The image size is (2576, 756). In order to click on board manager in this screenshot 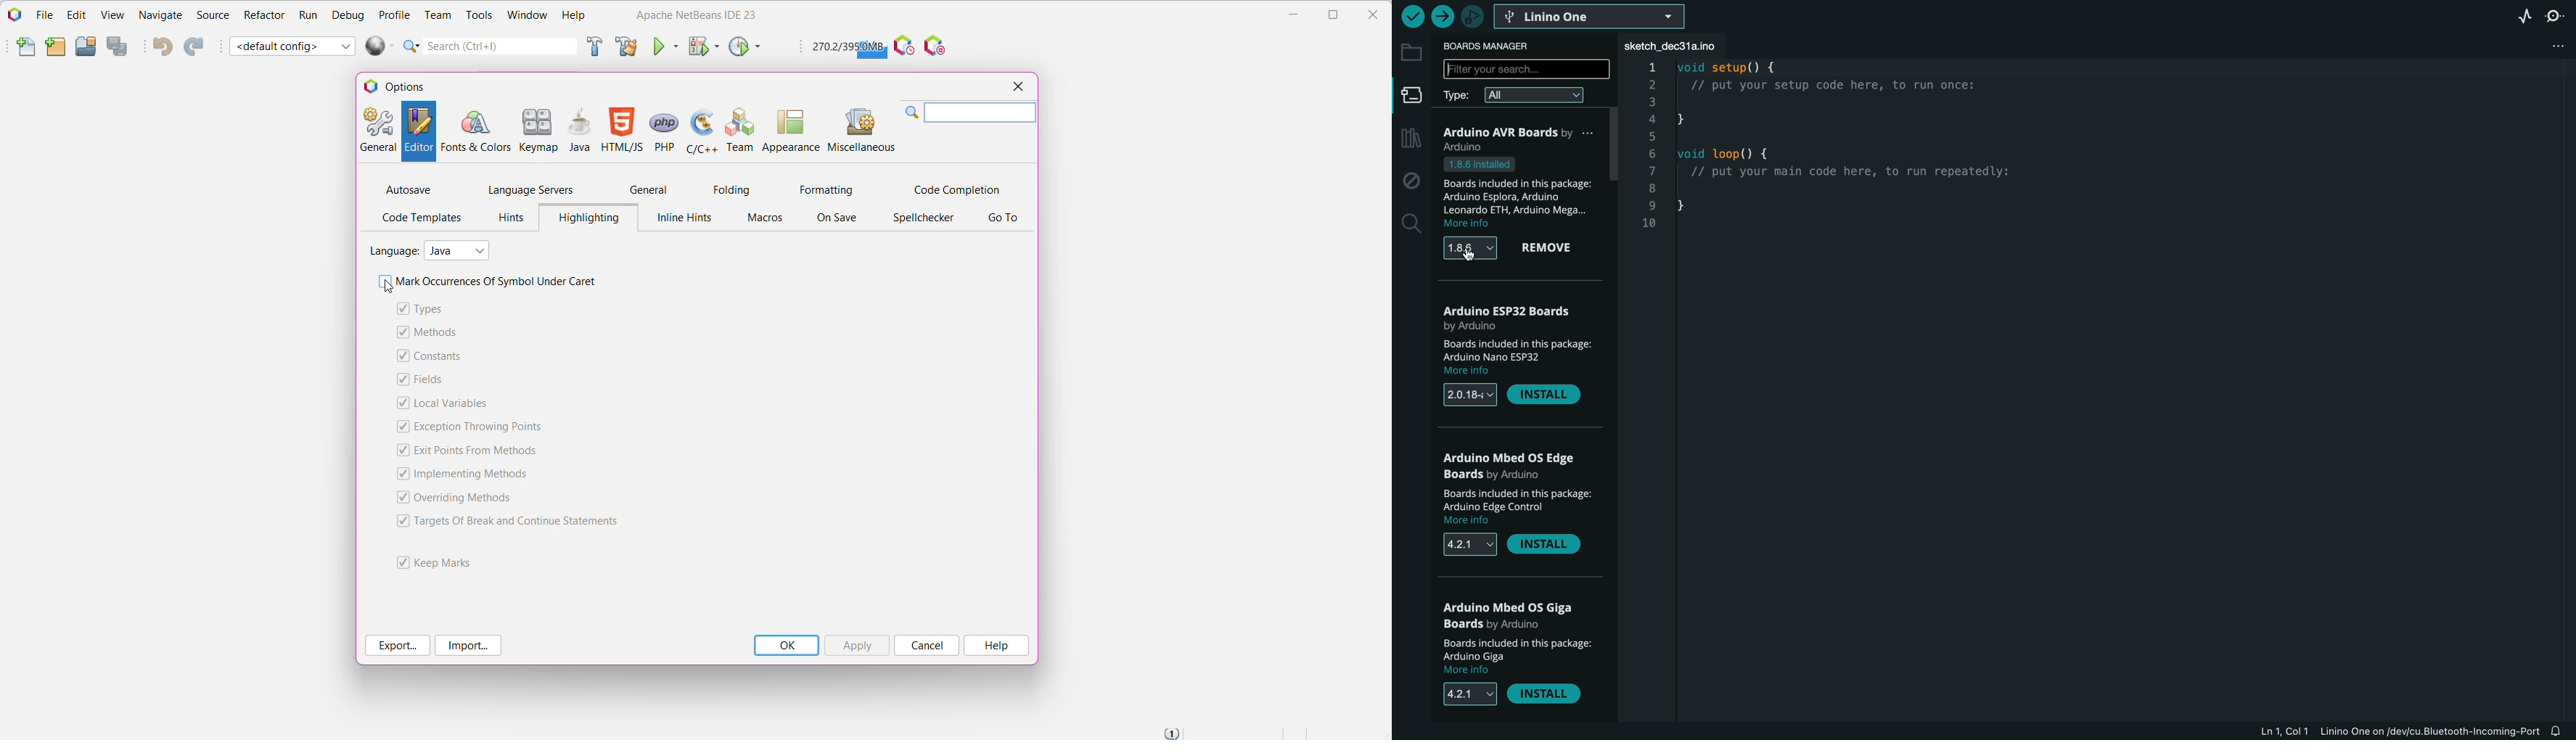, I will do `click(1412, 98)`.